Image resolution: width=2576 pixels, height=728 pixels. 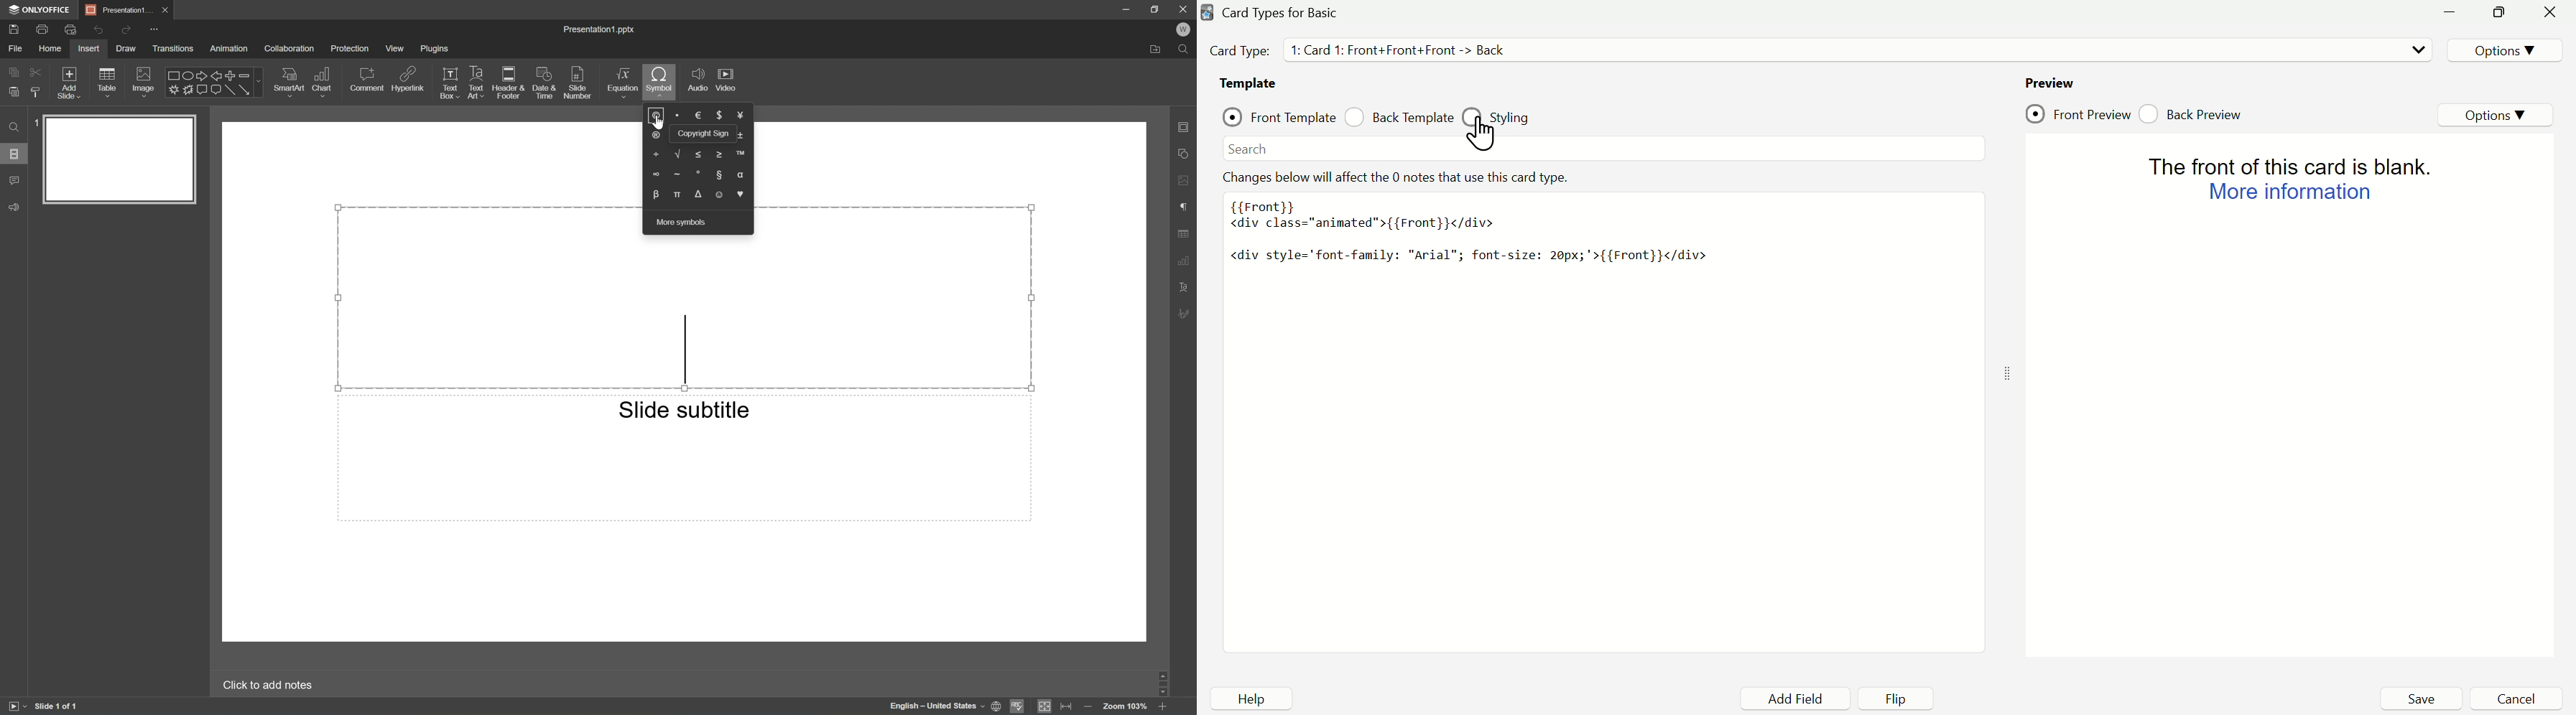 I want to click on Cursor on Styling, so click(x=1489, y=136).